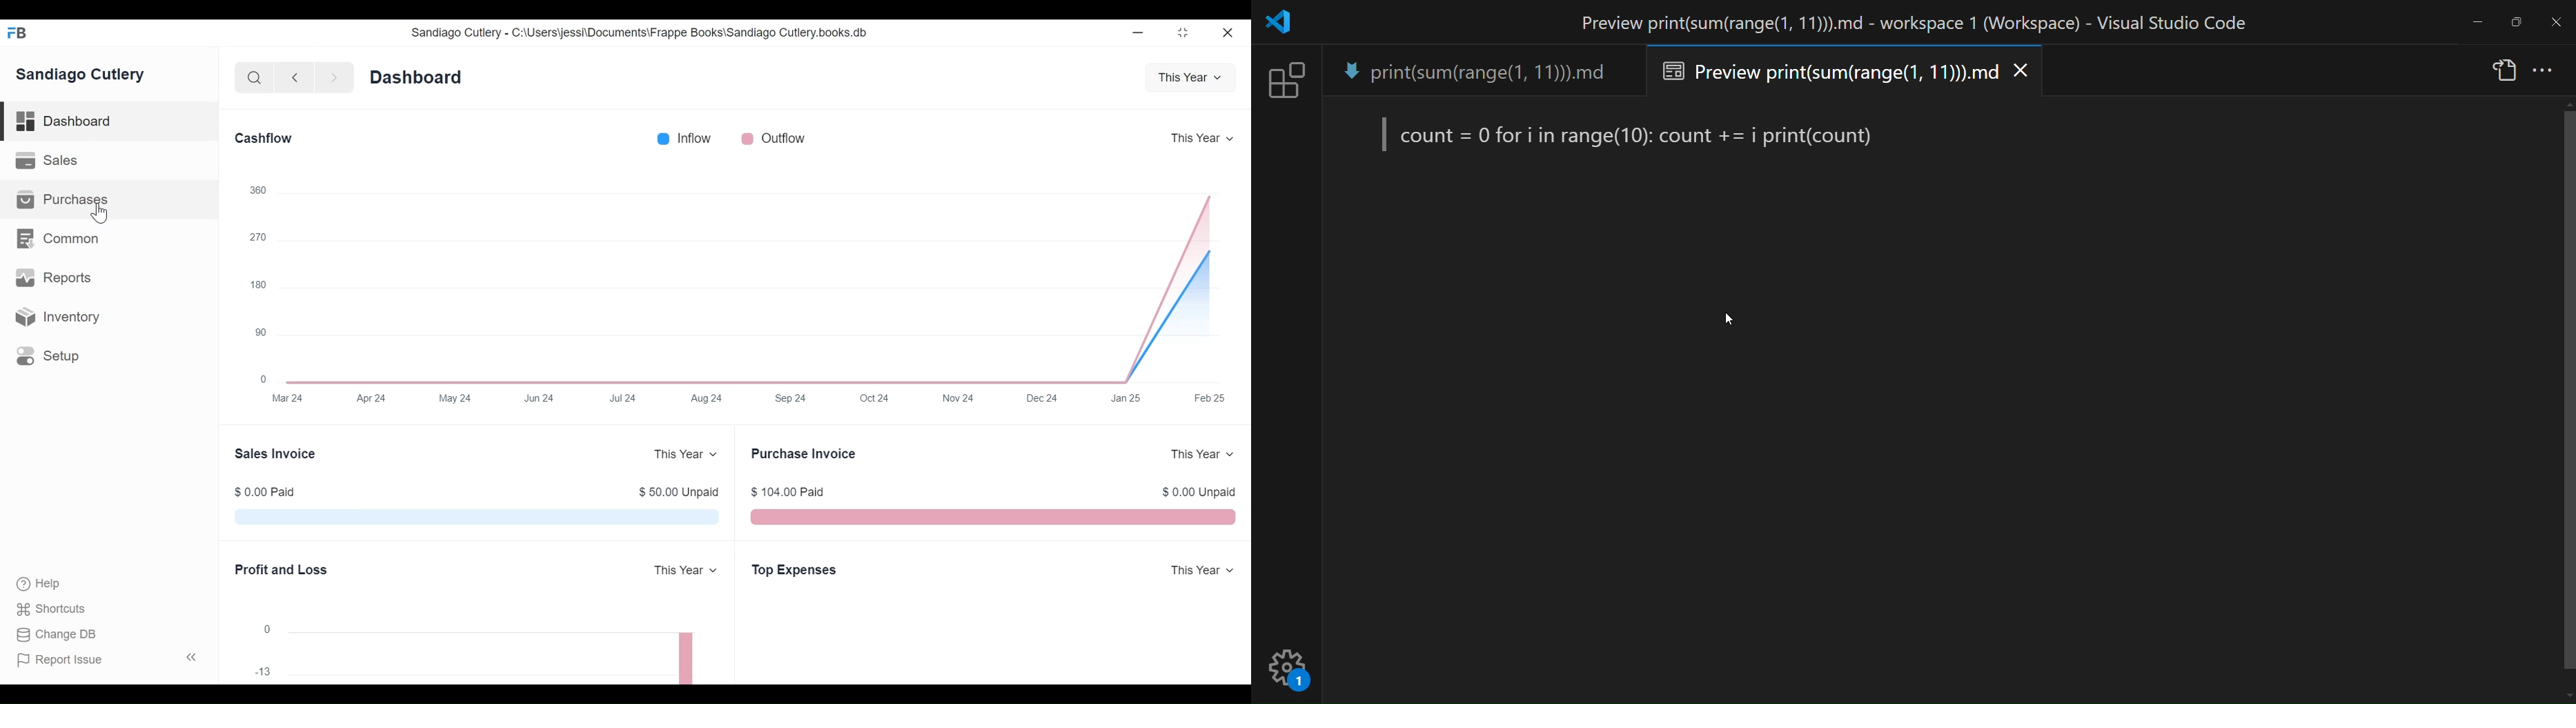 The width and height of the screenshot is (2576, 728). Describe the element at coordinates (2504, 70) in the screenshot. I see `show source` at that location.